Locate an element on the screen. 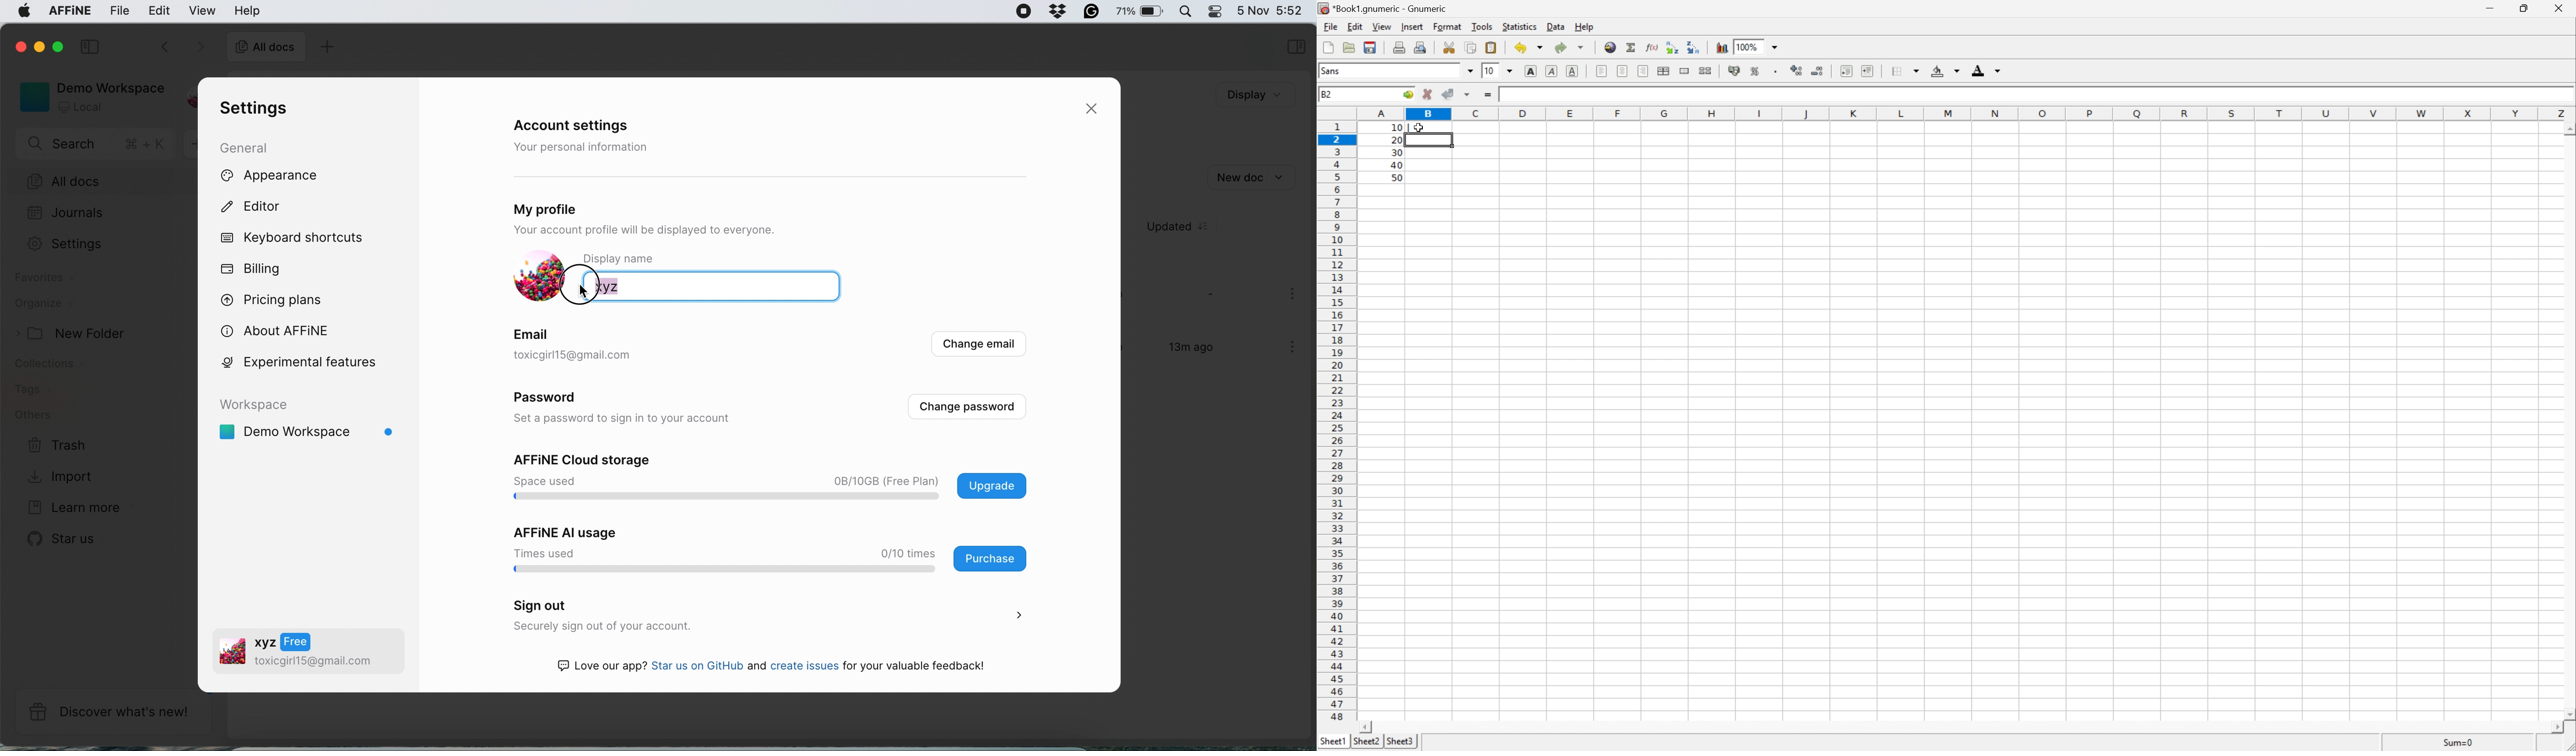 The width and height of the screenshot is (2576, 756). account settings is located at coordinates (579, 126).